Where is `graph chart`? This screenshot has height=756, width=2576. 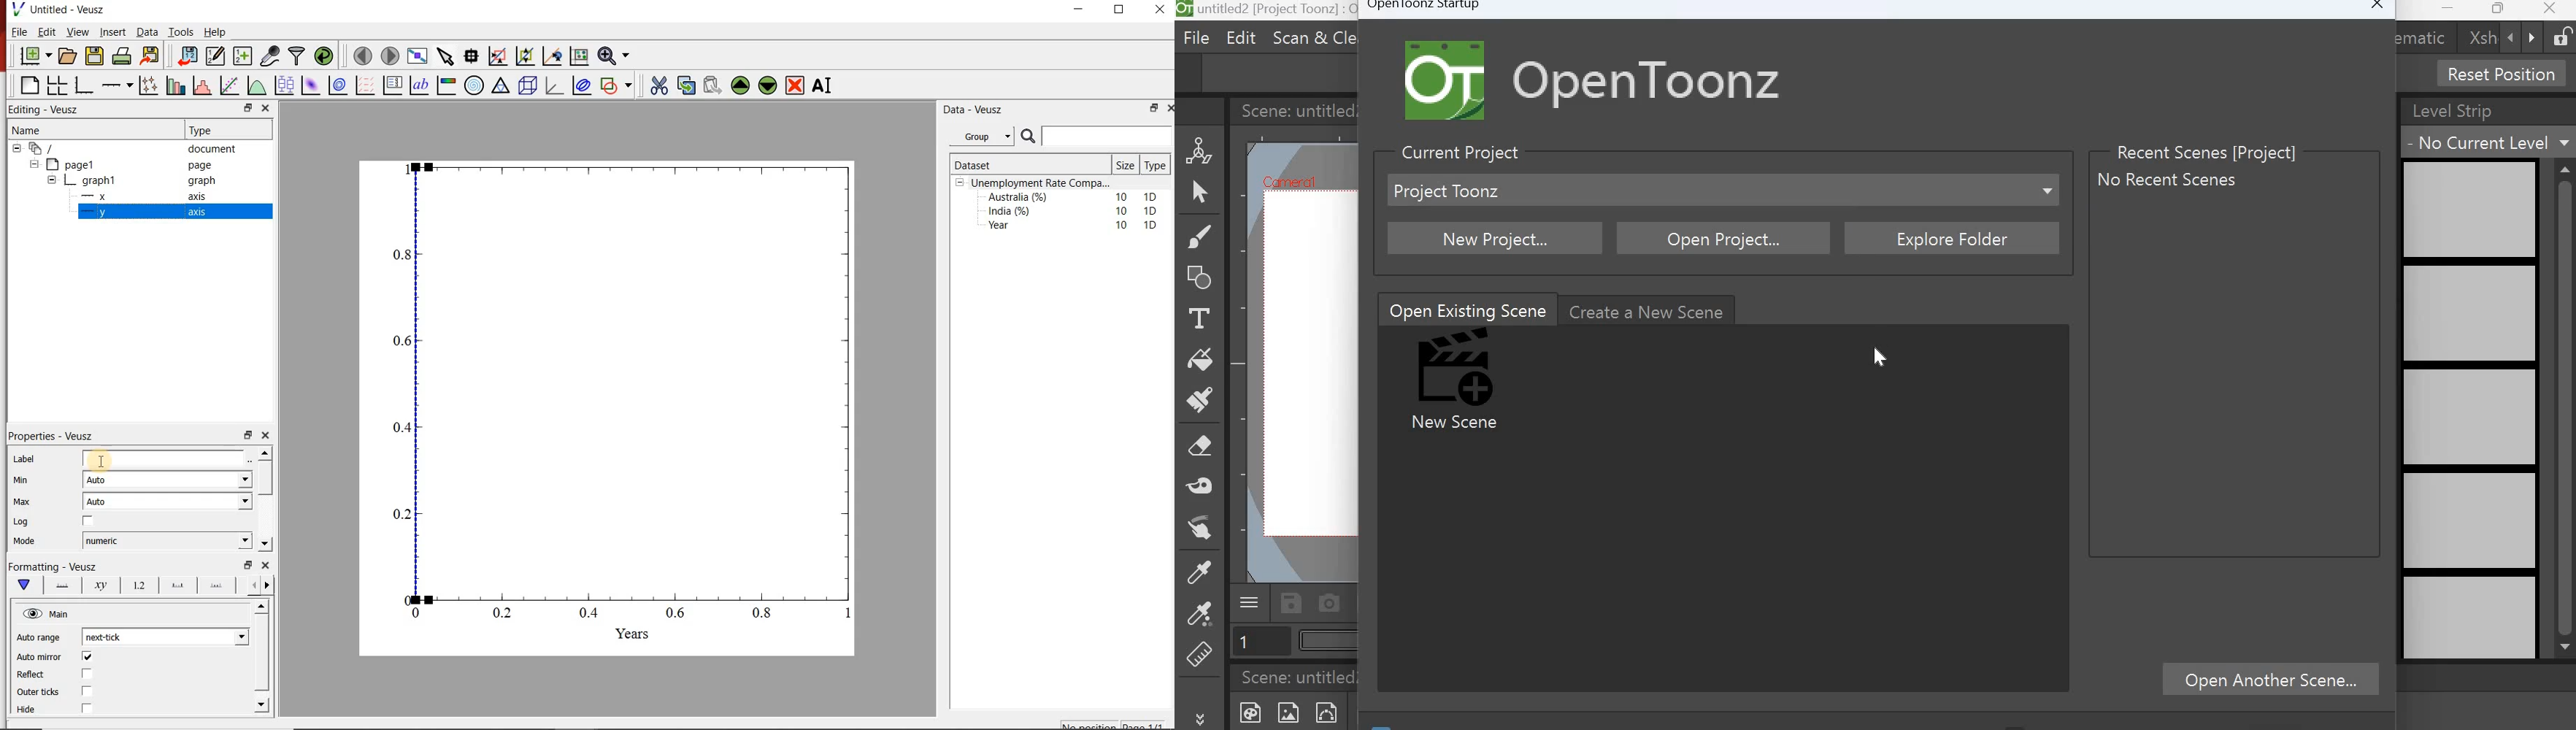 graph chart is located at coordinates (608, 408).